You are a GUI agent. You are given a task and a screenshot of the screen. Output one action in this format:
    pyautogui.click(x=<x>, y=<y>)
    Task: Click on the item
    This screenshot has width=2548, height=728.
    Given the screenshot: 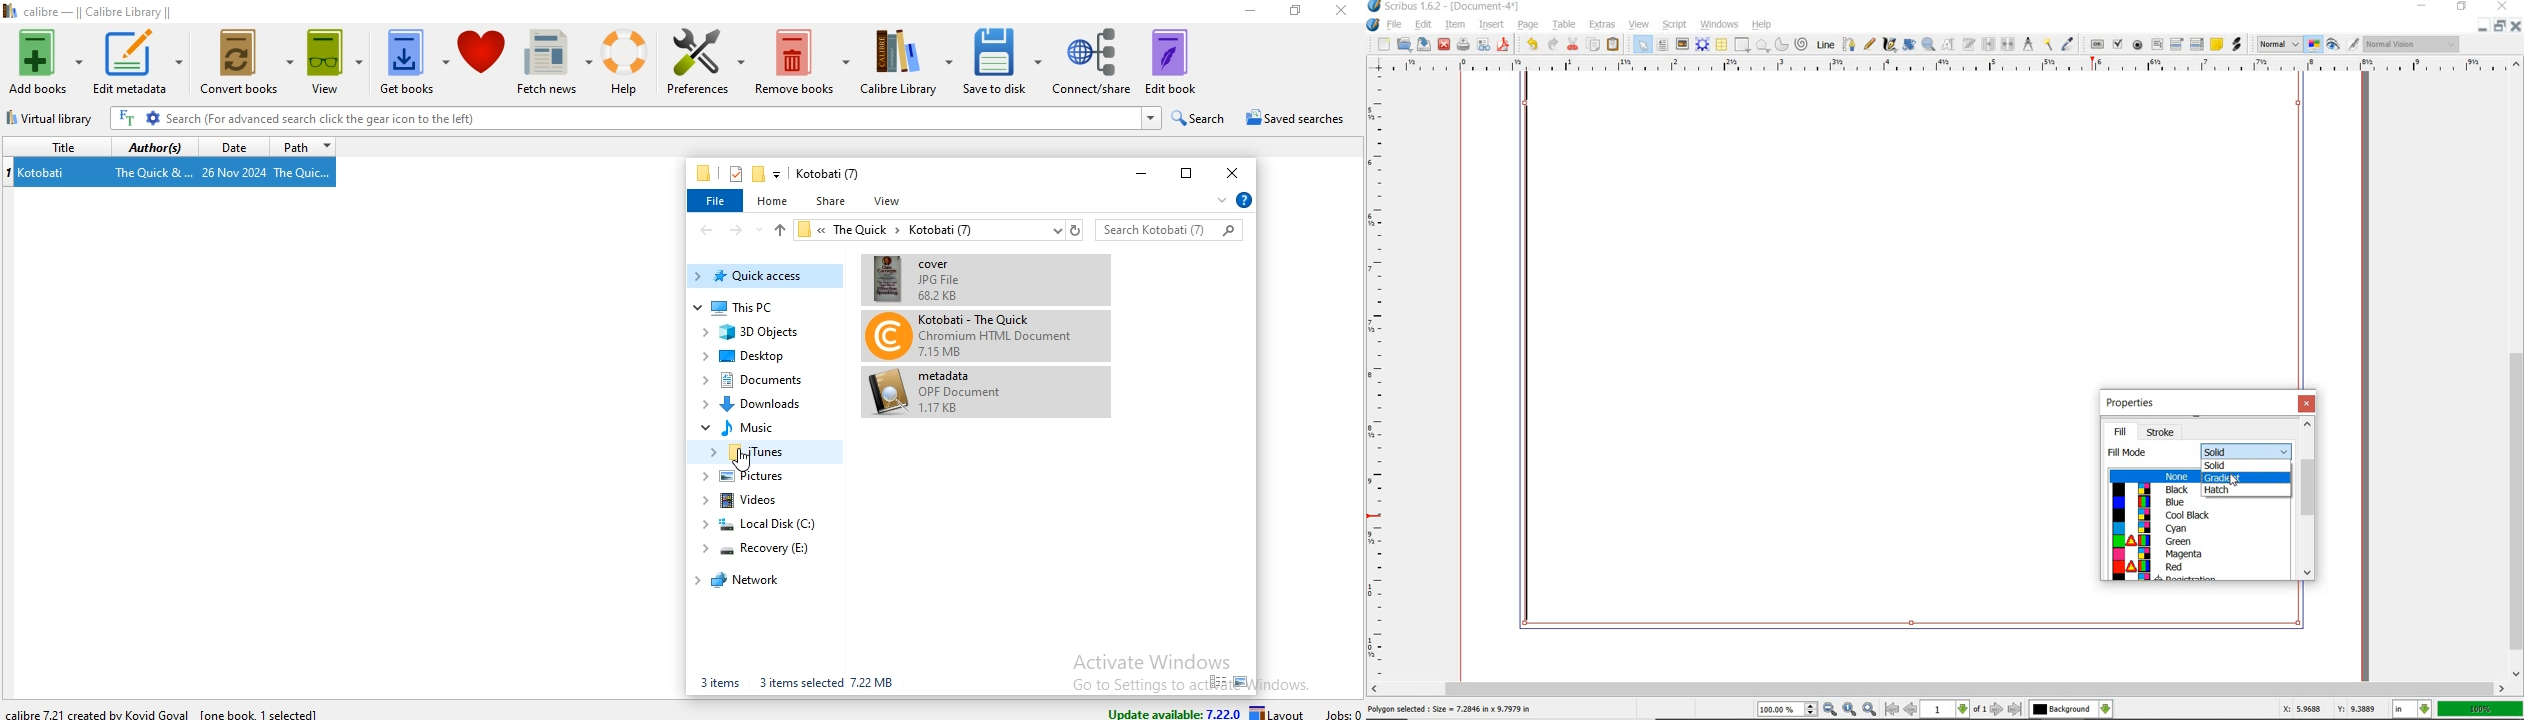 What is the action you would take?
    pyautogui.click(x=1454, y=24)
    